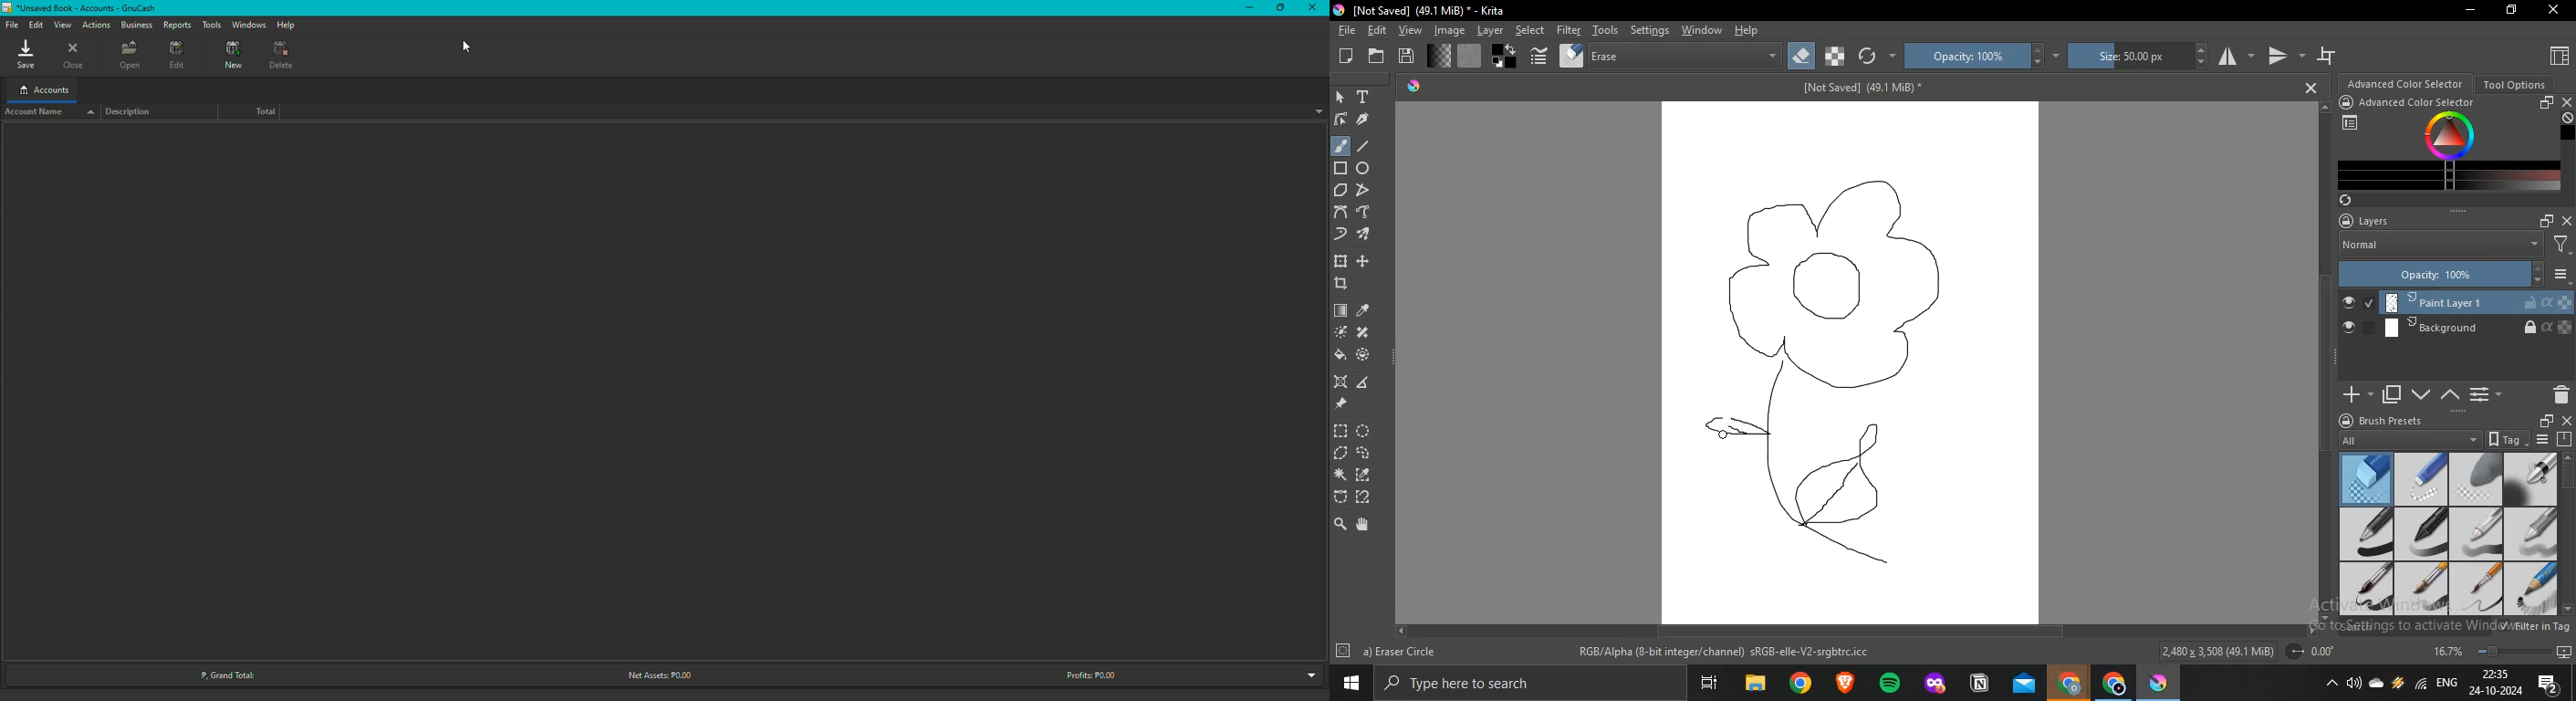  Describe the element at coordinates (1848, 362) in the screenshot. I see `Canvas` at that location.